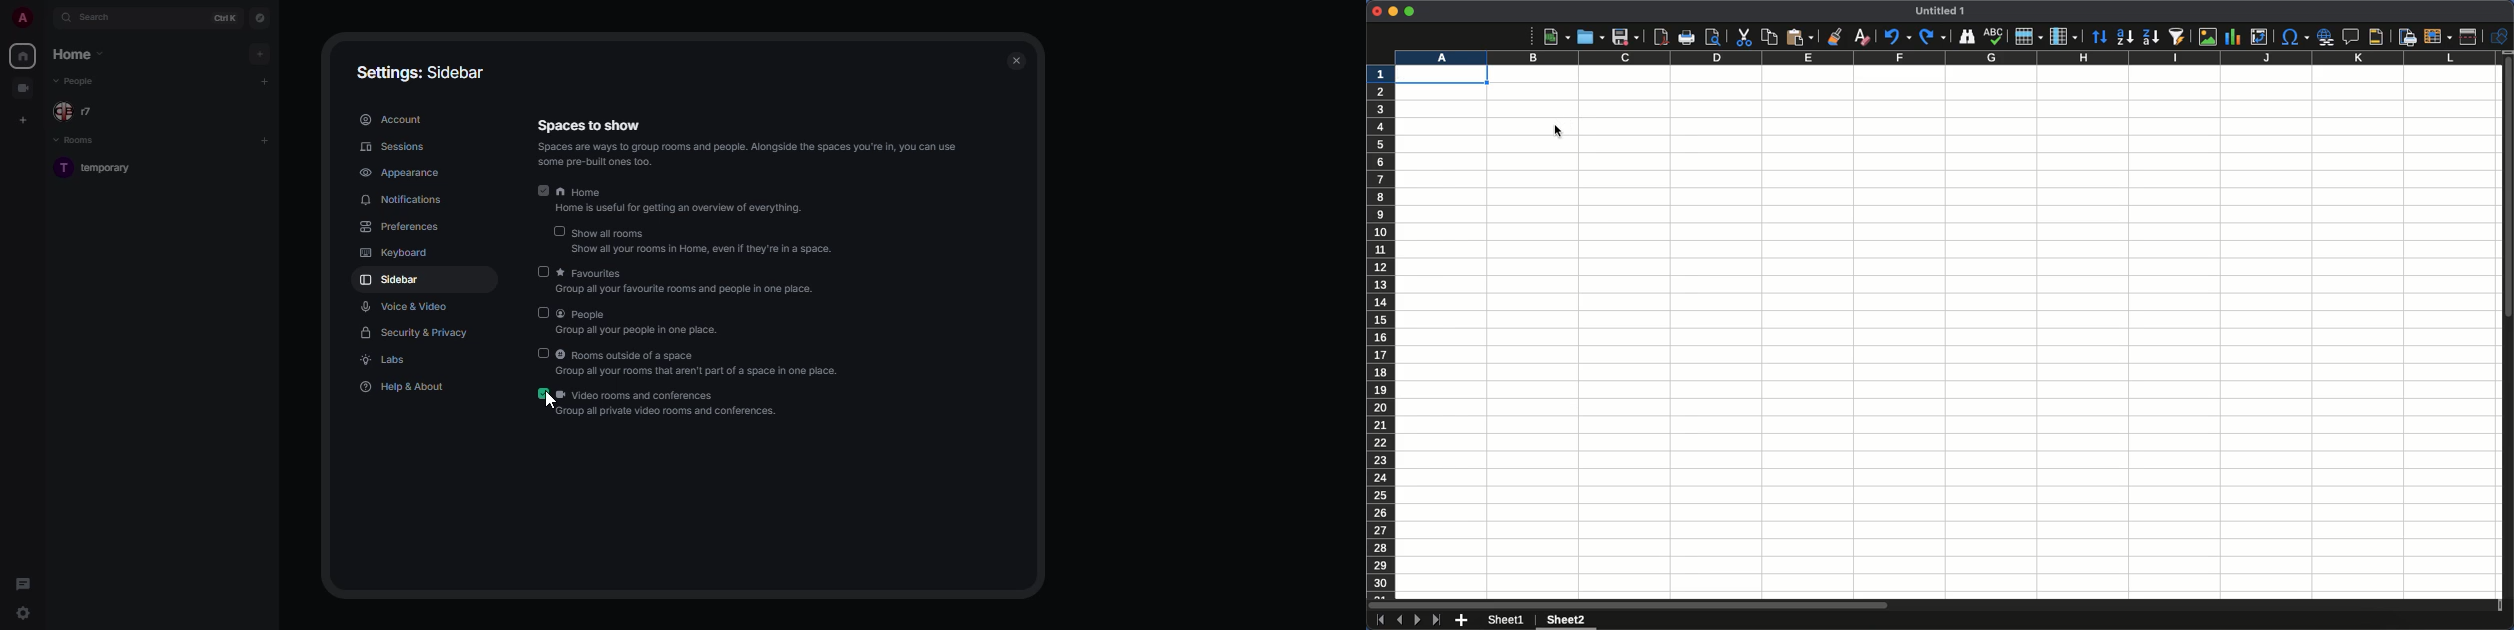  Describe the element at coordinates (672, 404) in the screenshot. I see `video rooms and conferences` at that location.